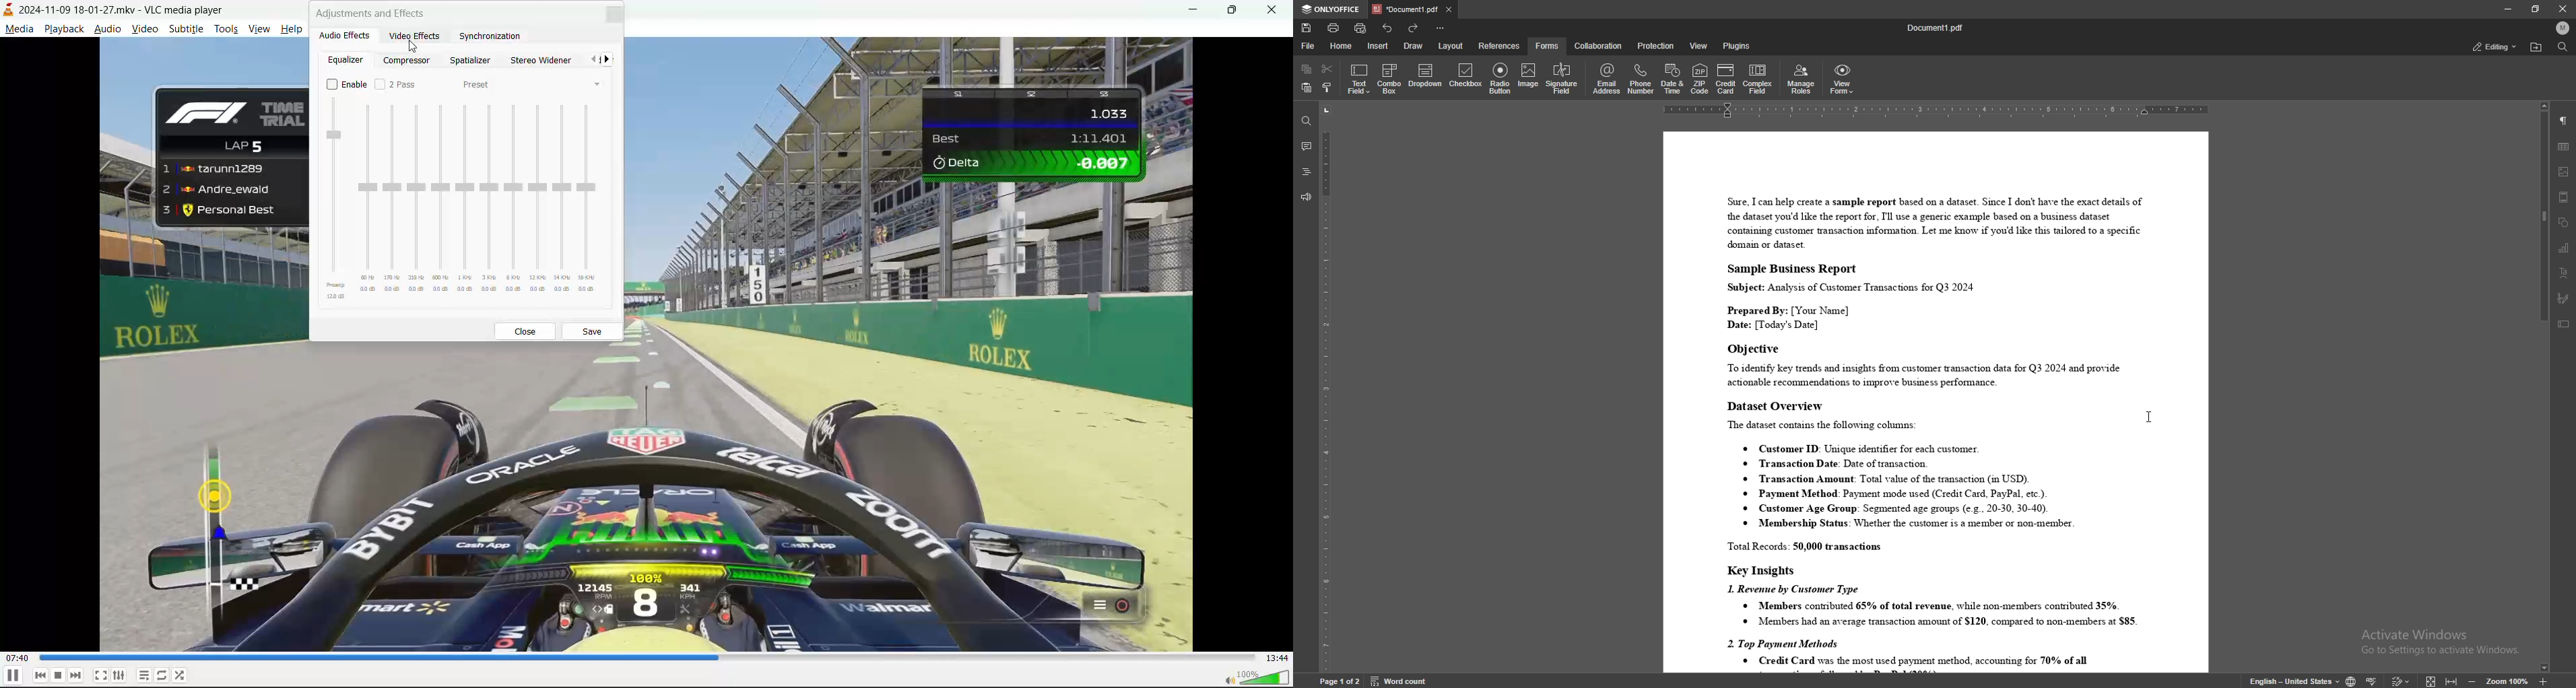 Image resolution: width=2576 pixels, height=700 pixels. Describe the element at coordinates (1449, 9) in the screenshot. I see `close tab` at that location.